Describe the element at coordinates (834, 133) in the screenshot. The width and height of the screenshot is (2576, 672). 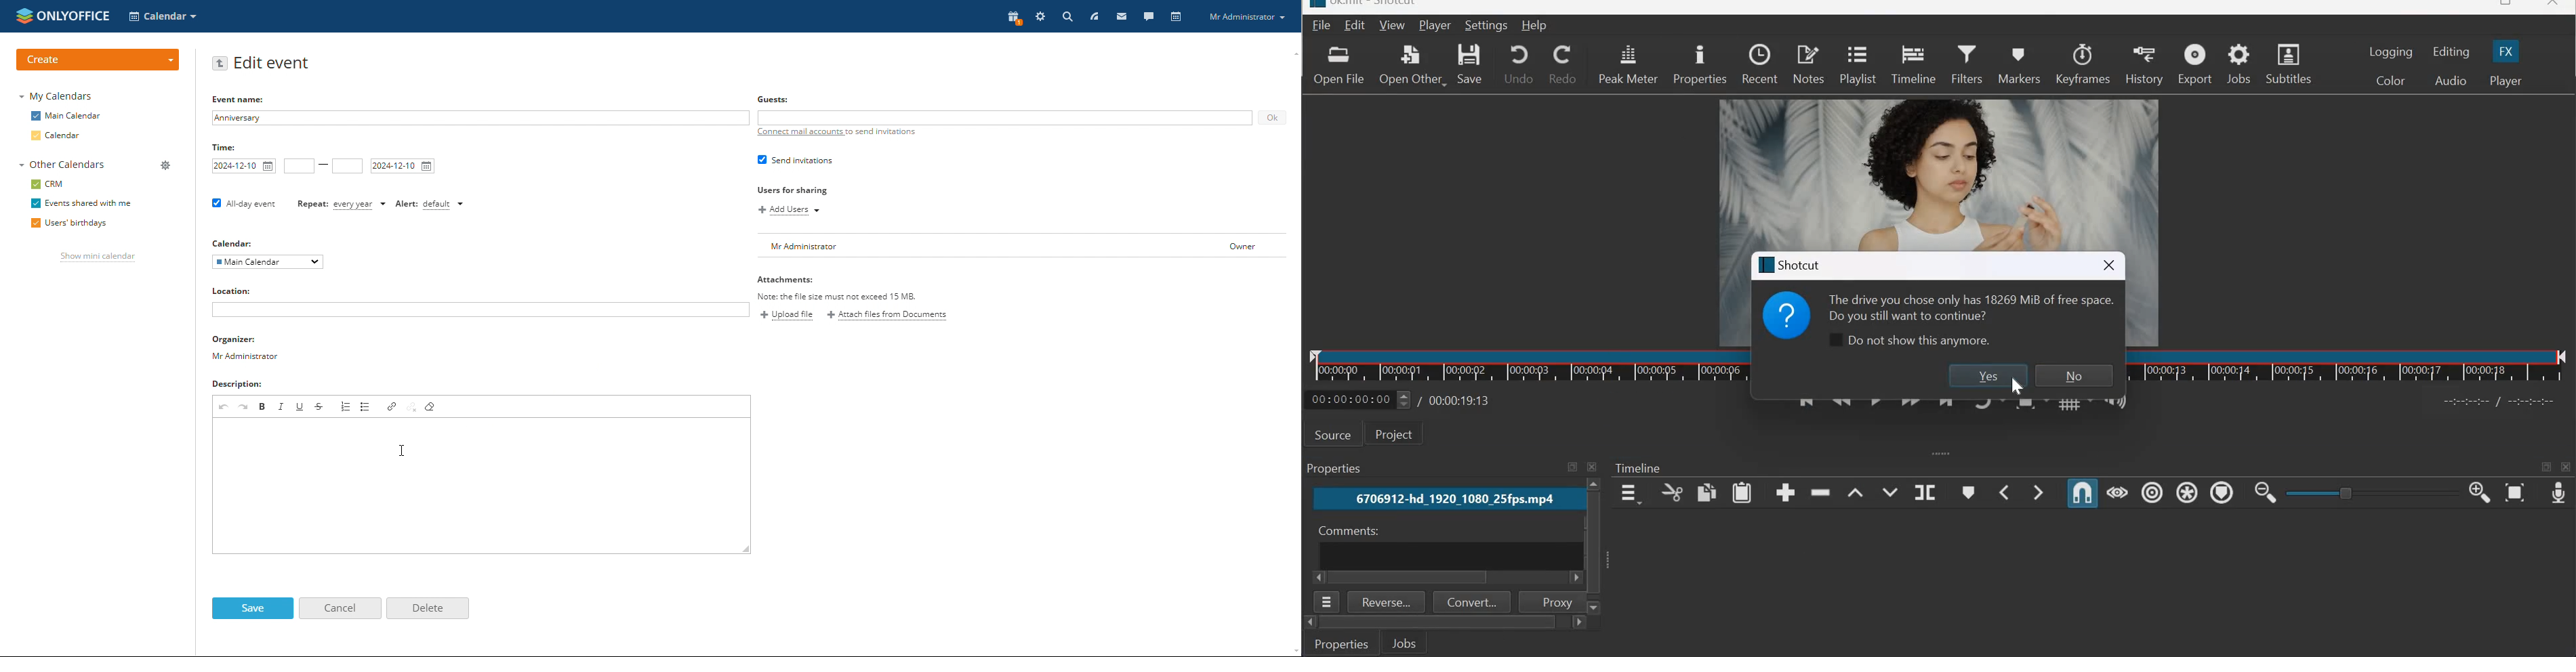
I see `connect mail accounts` at that location.